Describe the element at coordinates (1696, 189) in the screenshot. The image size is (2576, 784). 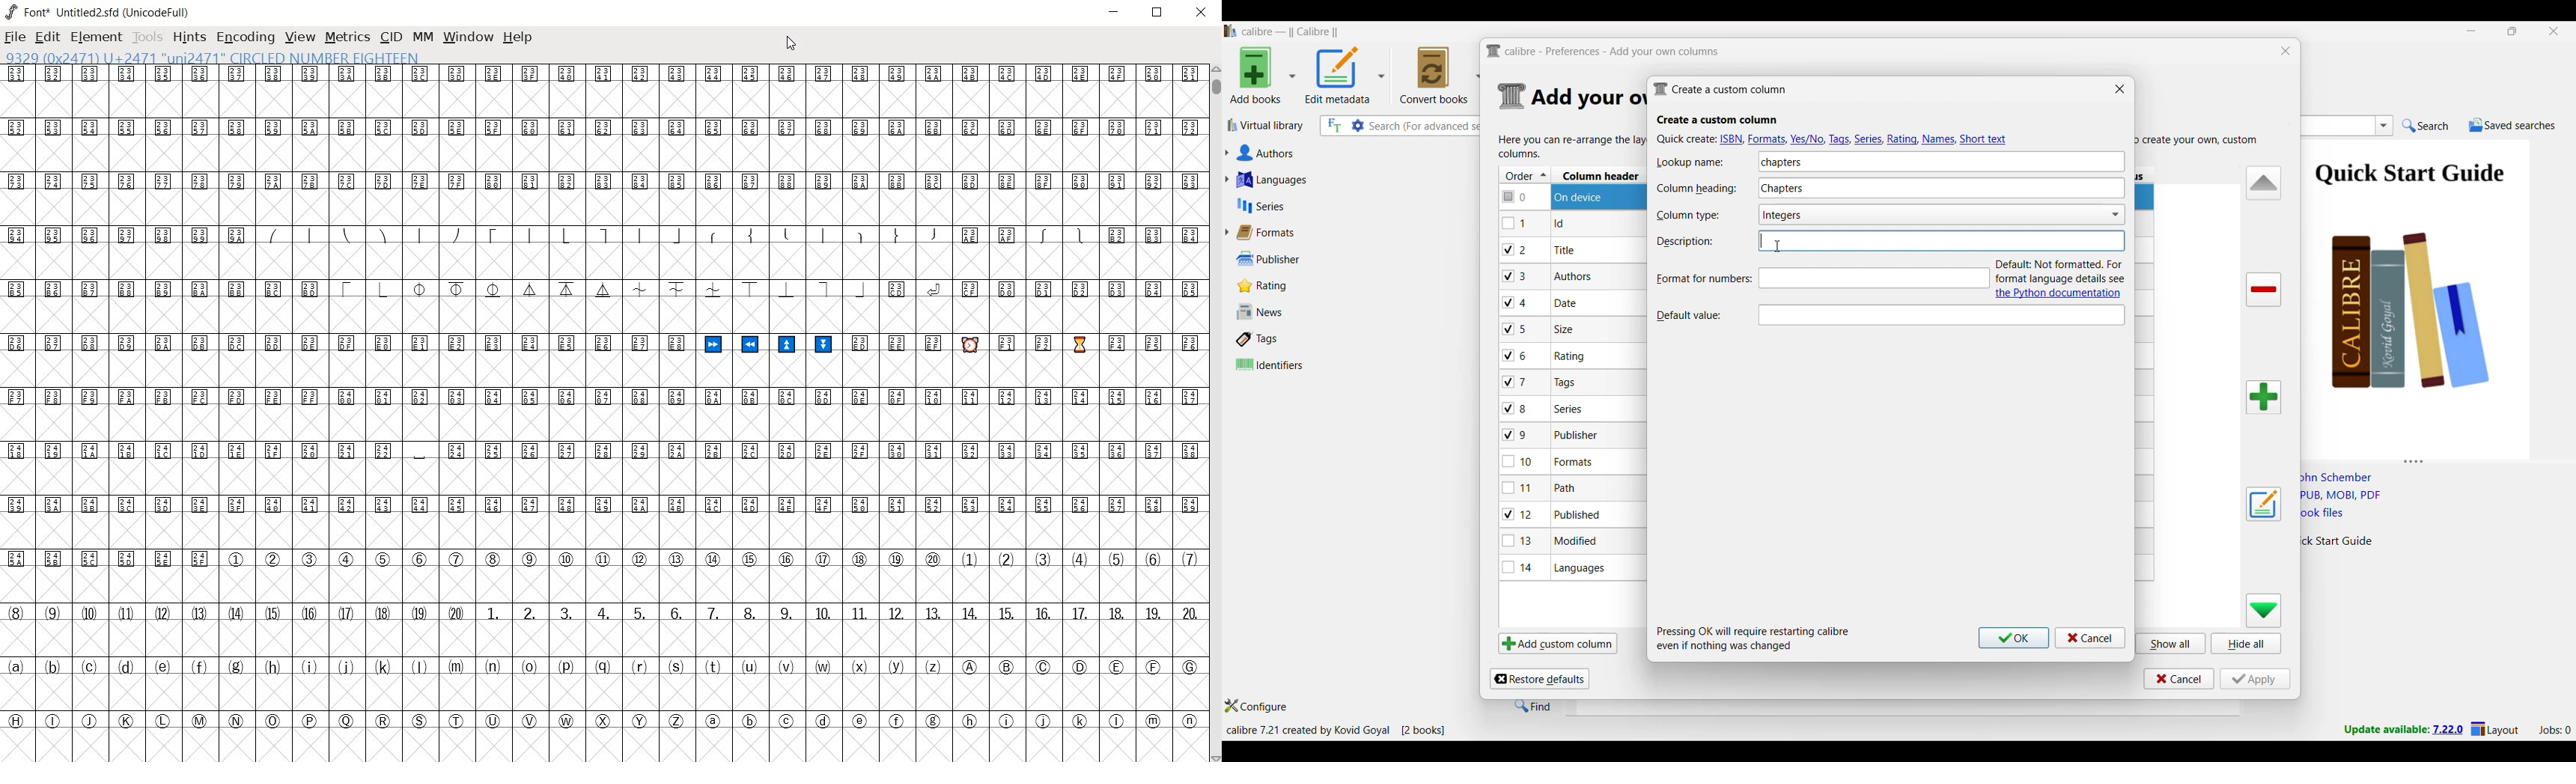
I see `Indicates Column heading text box` at that location.